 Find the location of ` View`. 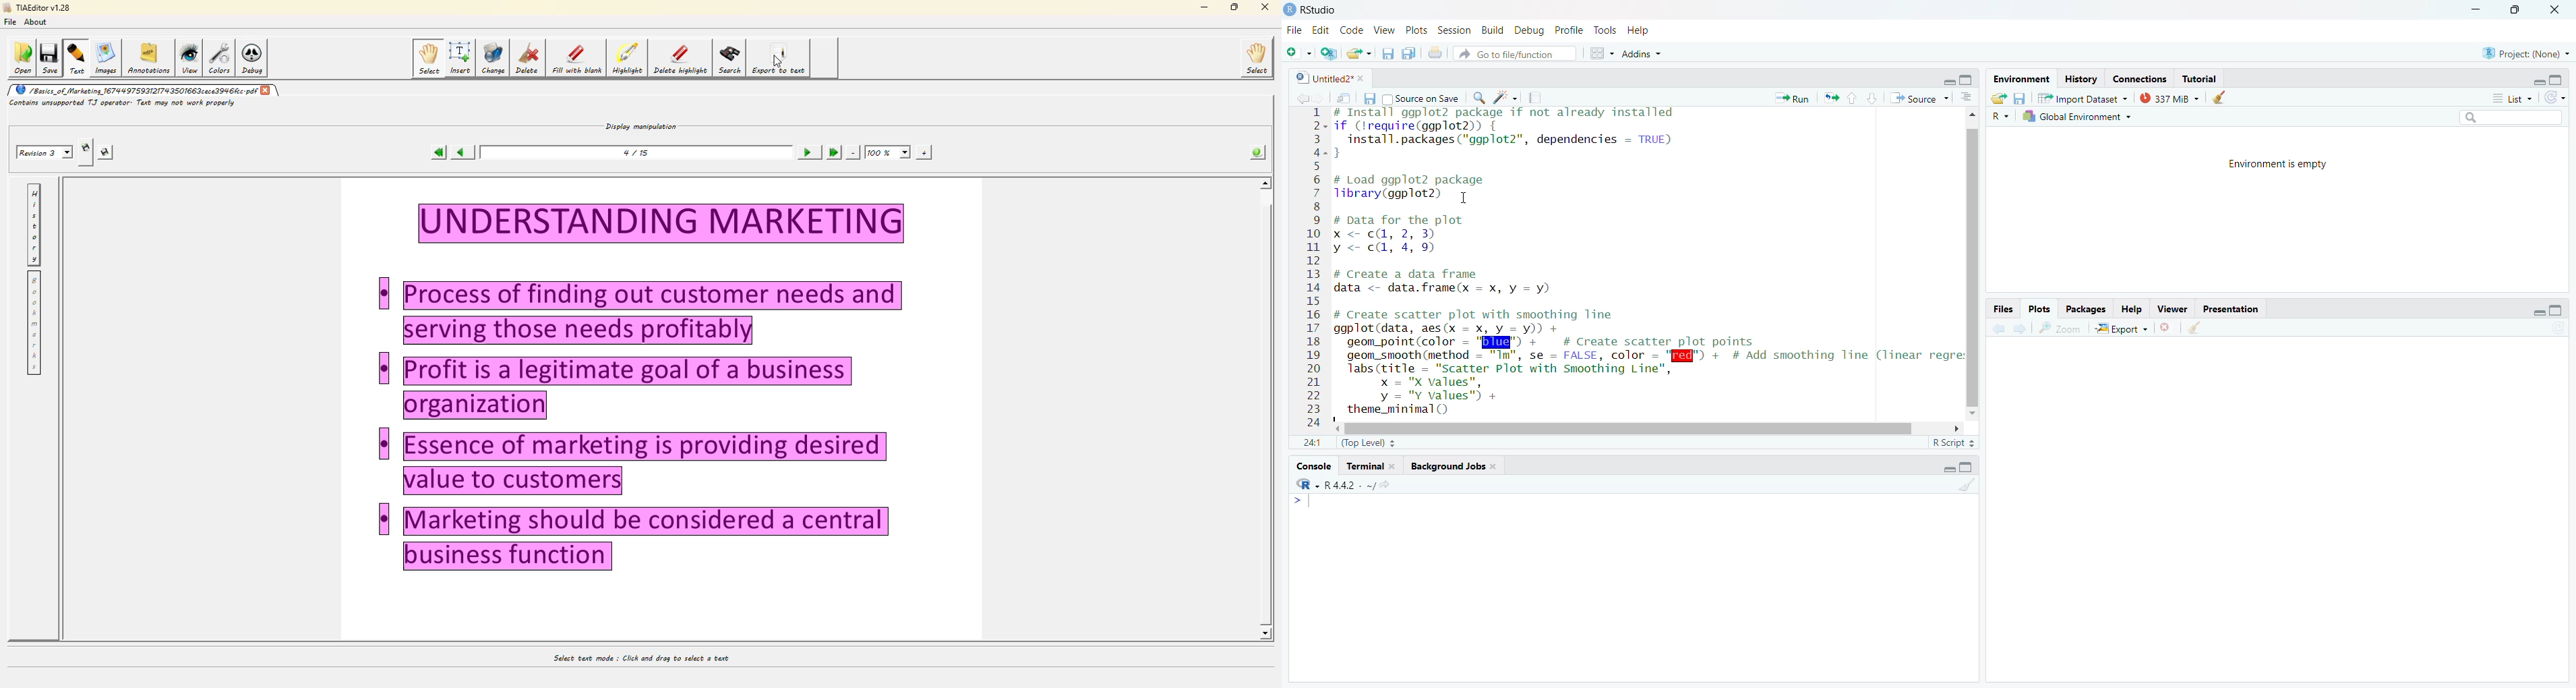

 View is located at coordinates (1383, 30).